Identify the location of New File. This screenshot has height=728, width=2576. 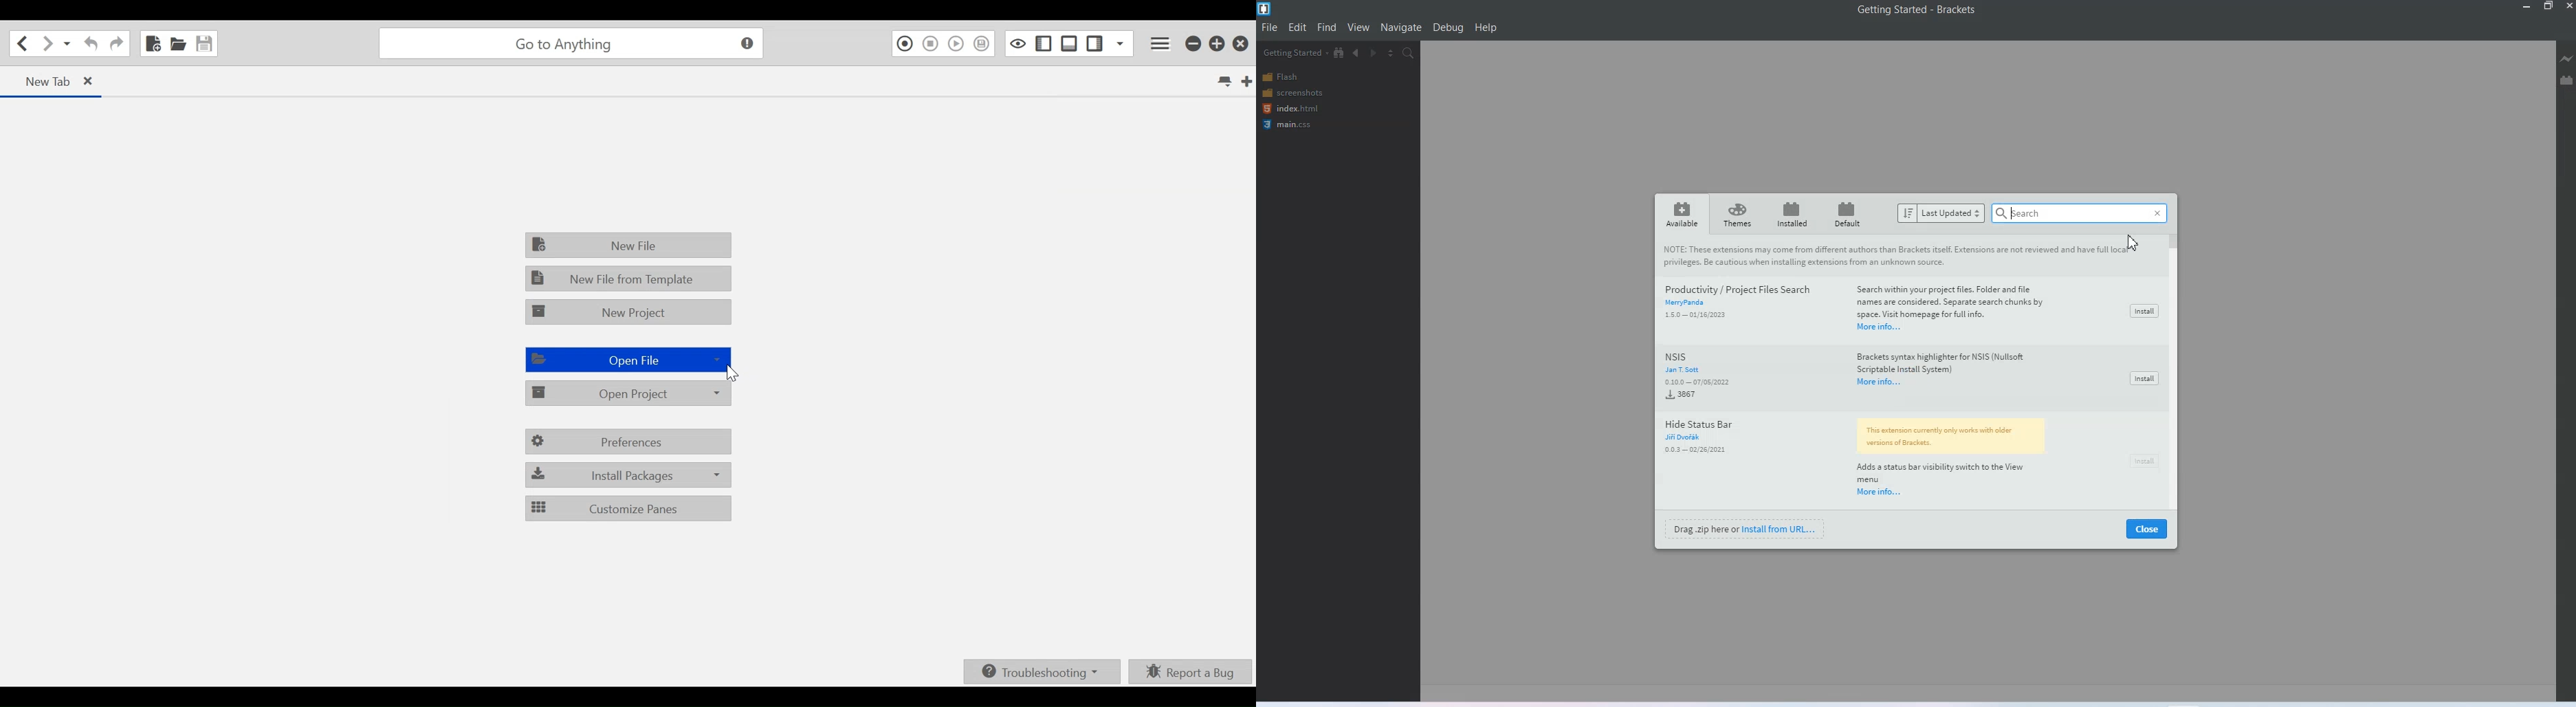
(631, 246).